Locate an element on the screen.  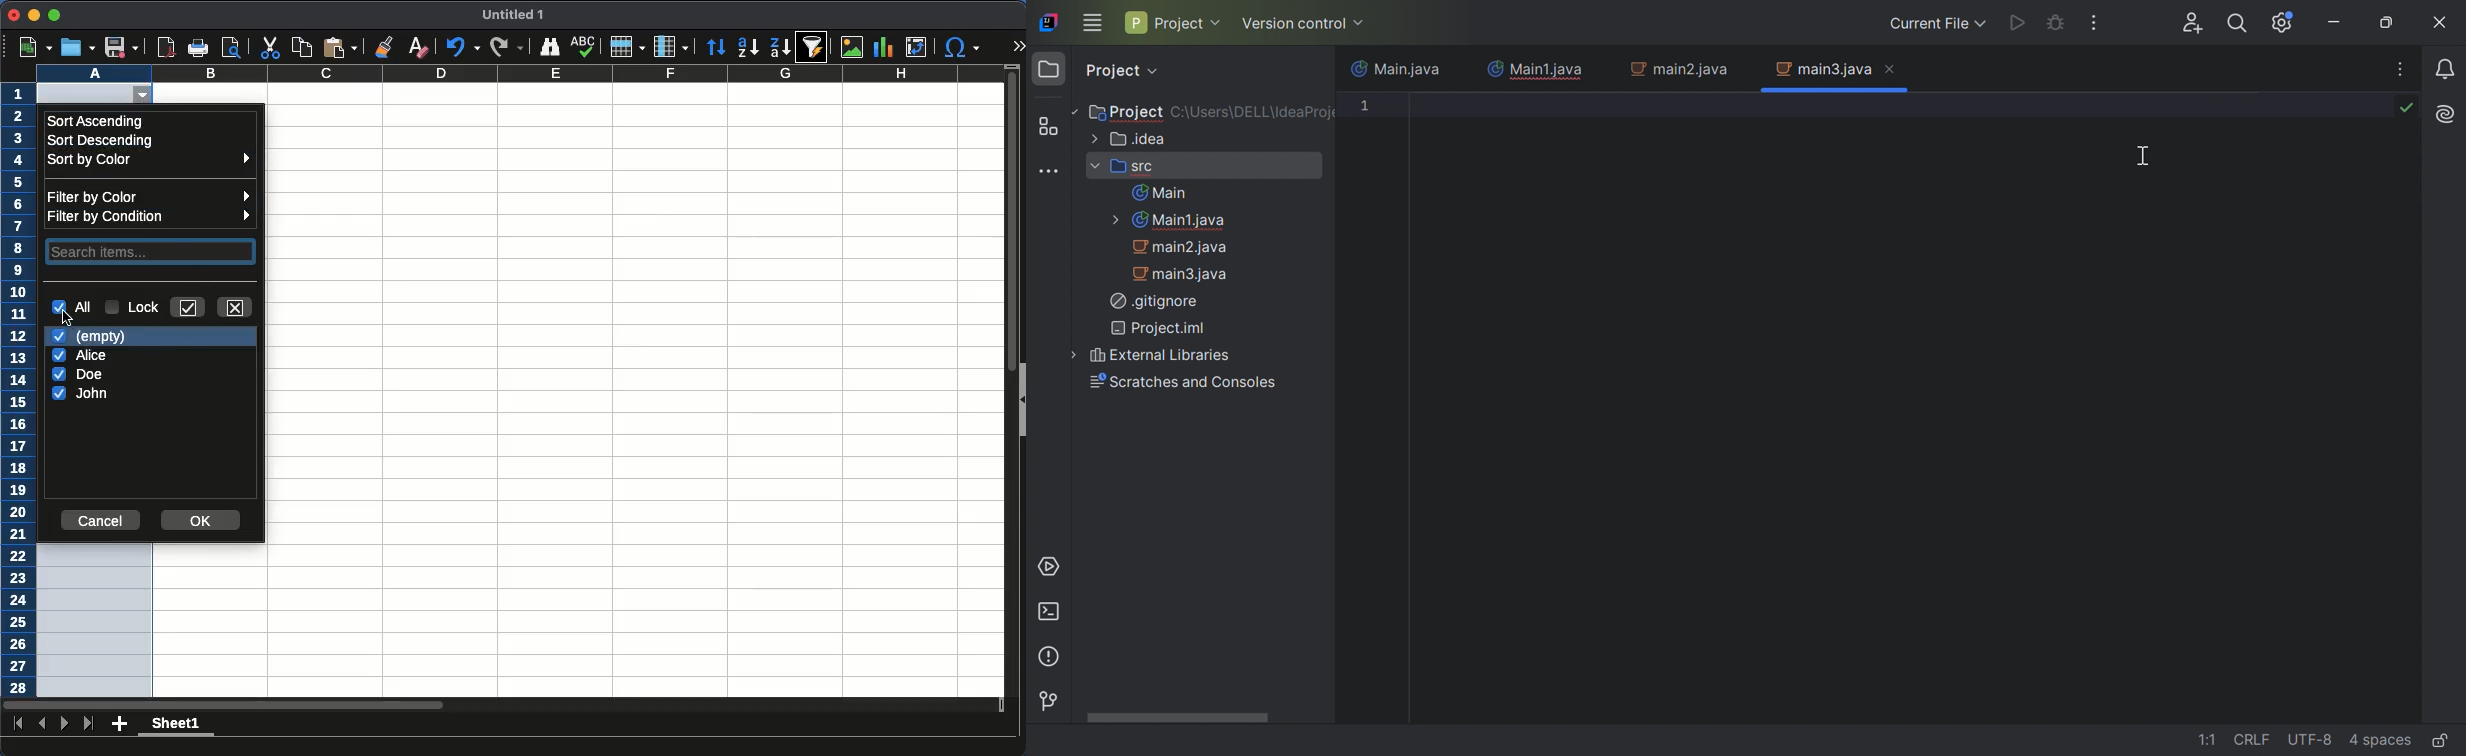
undo is located at coordinates (461, 48).